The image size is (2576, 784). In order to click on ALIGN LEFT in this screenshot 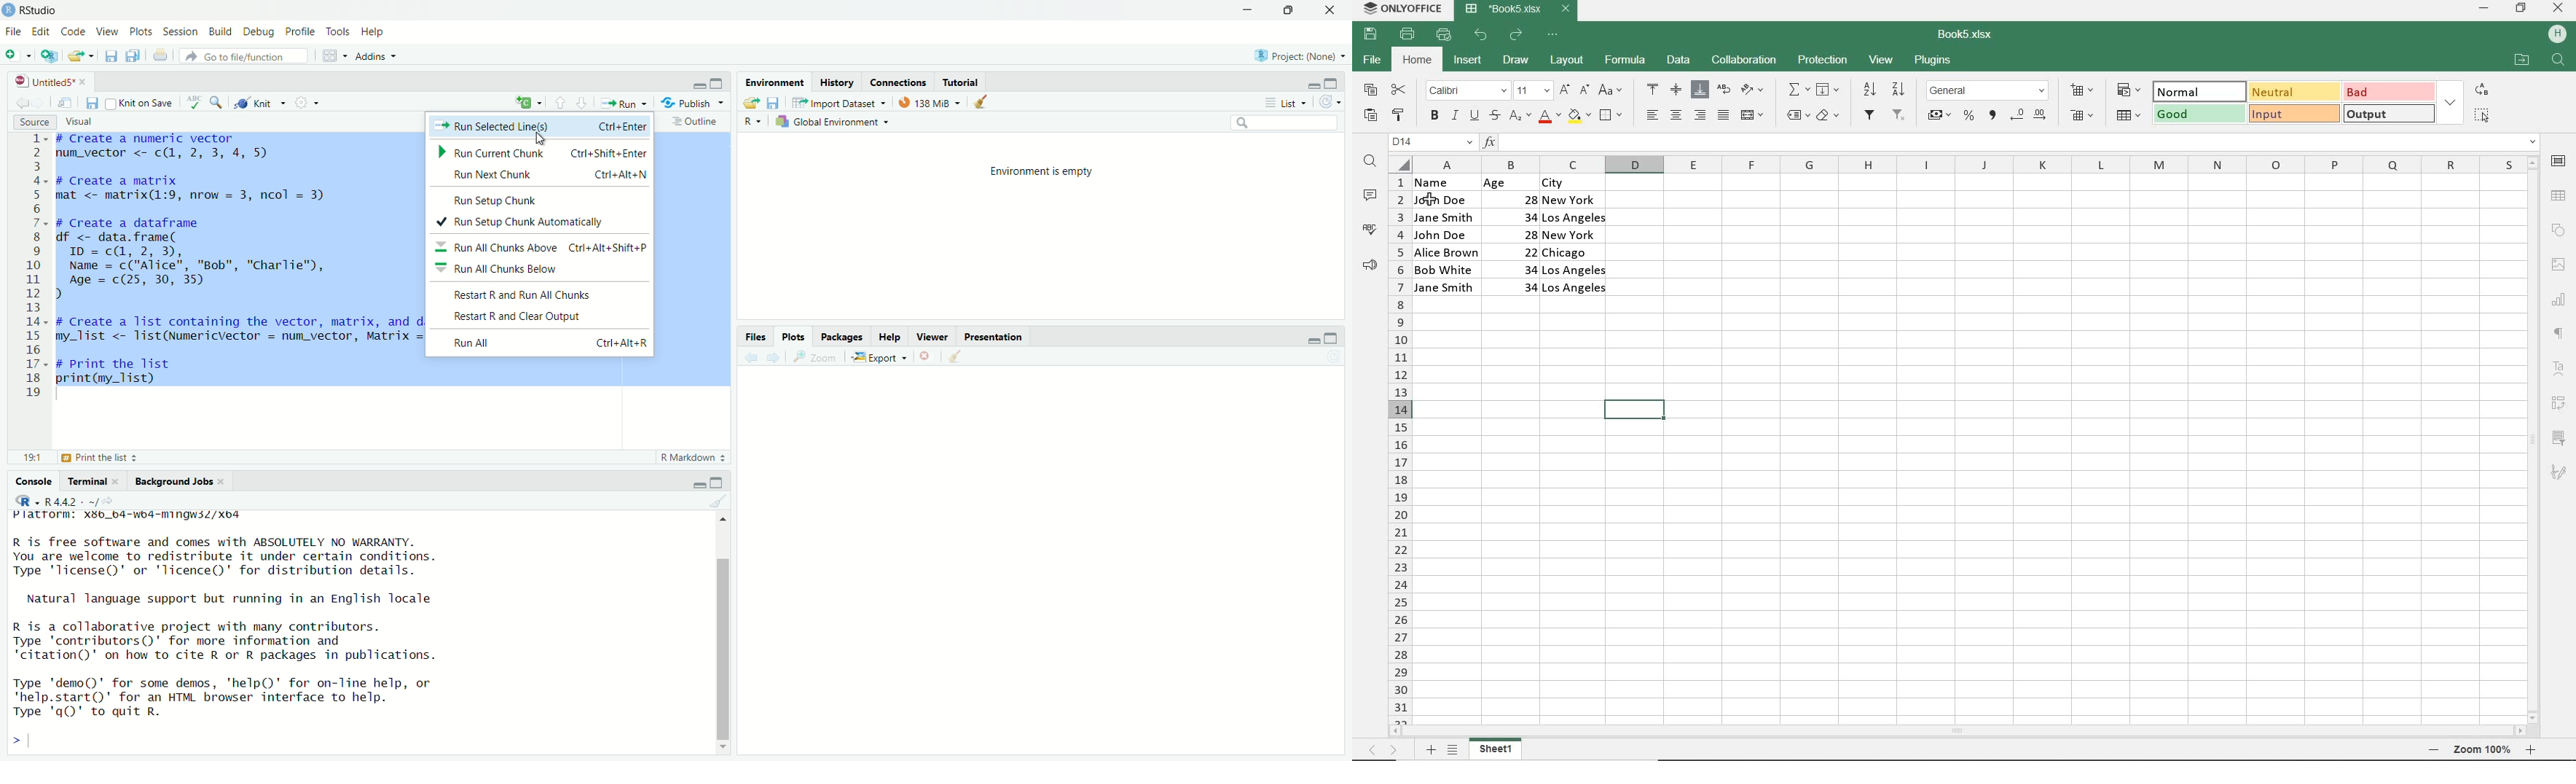, I will do `click(1651, 116)`.